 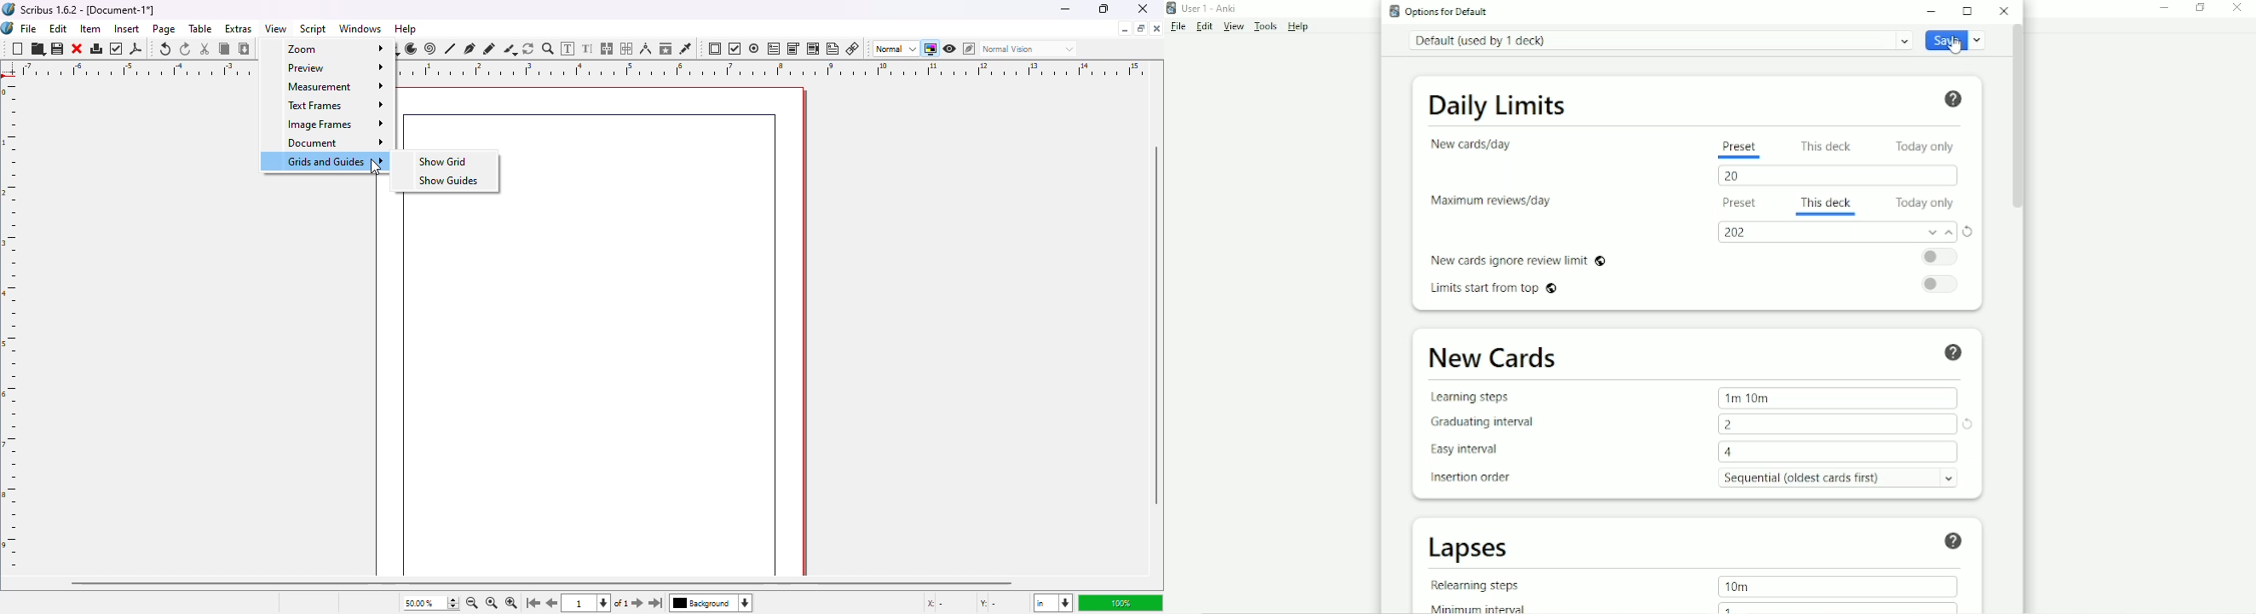 I want to click on edit in preview mode, so click(x=970, y=49).